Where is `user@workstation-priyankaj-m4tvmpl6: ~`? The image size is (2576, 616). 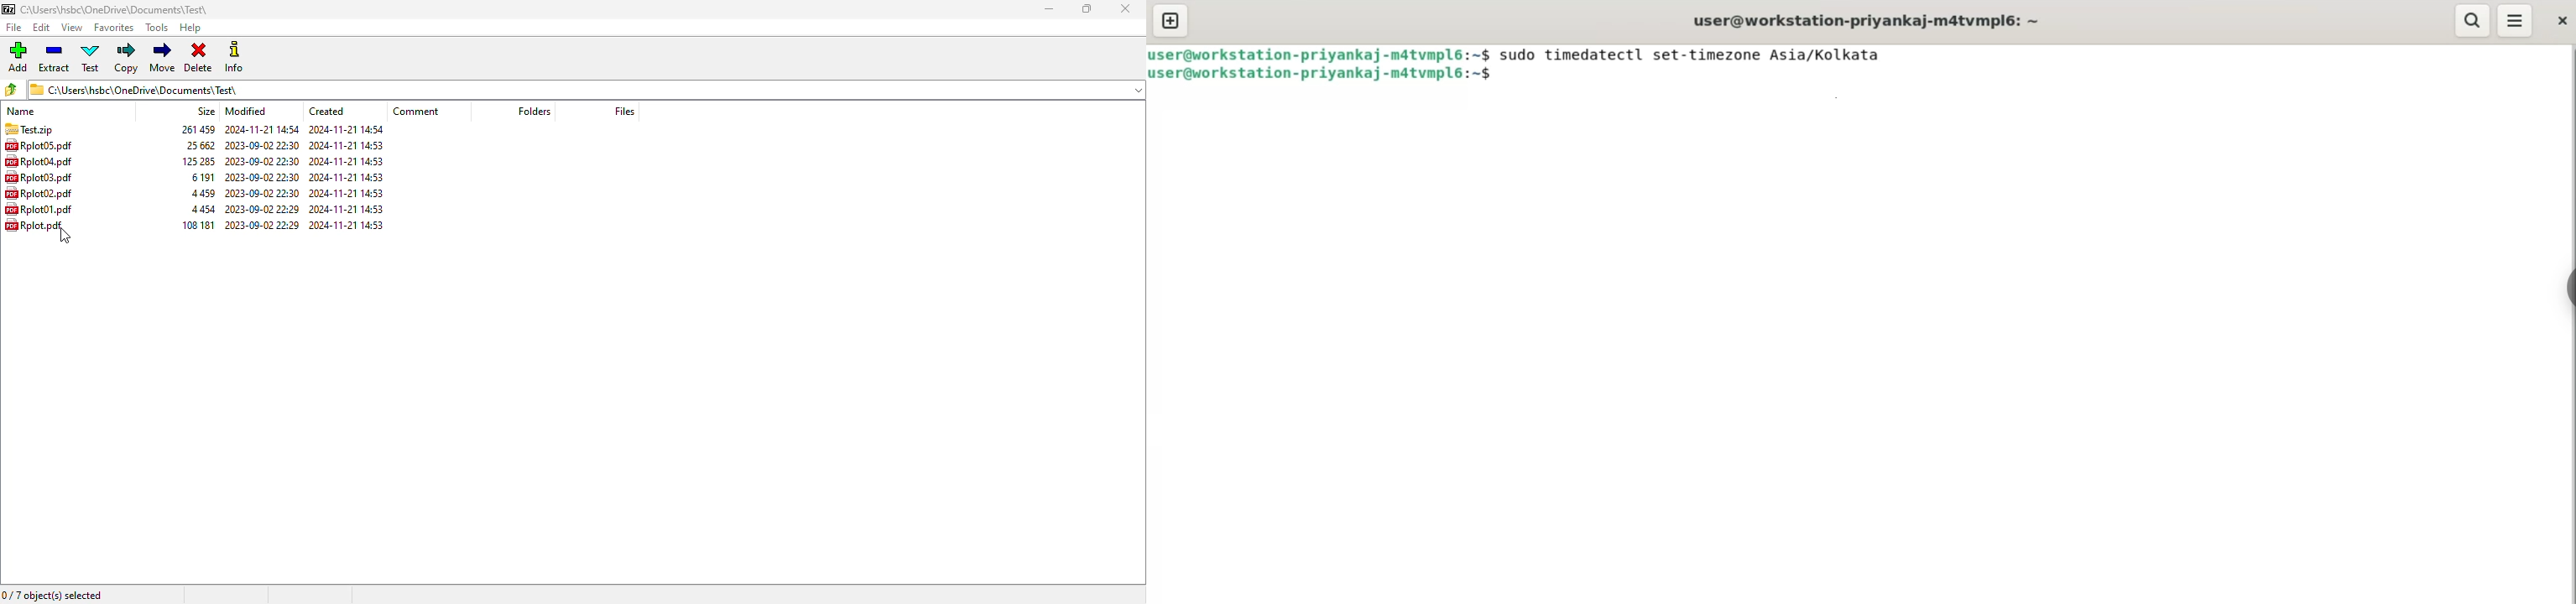
user@workstation-priyankaj-m4tvmpl6: ~ is located at coordinates (1867, 21).